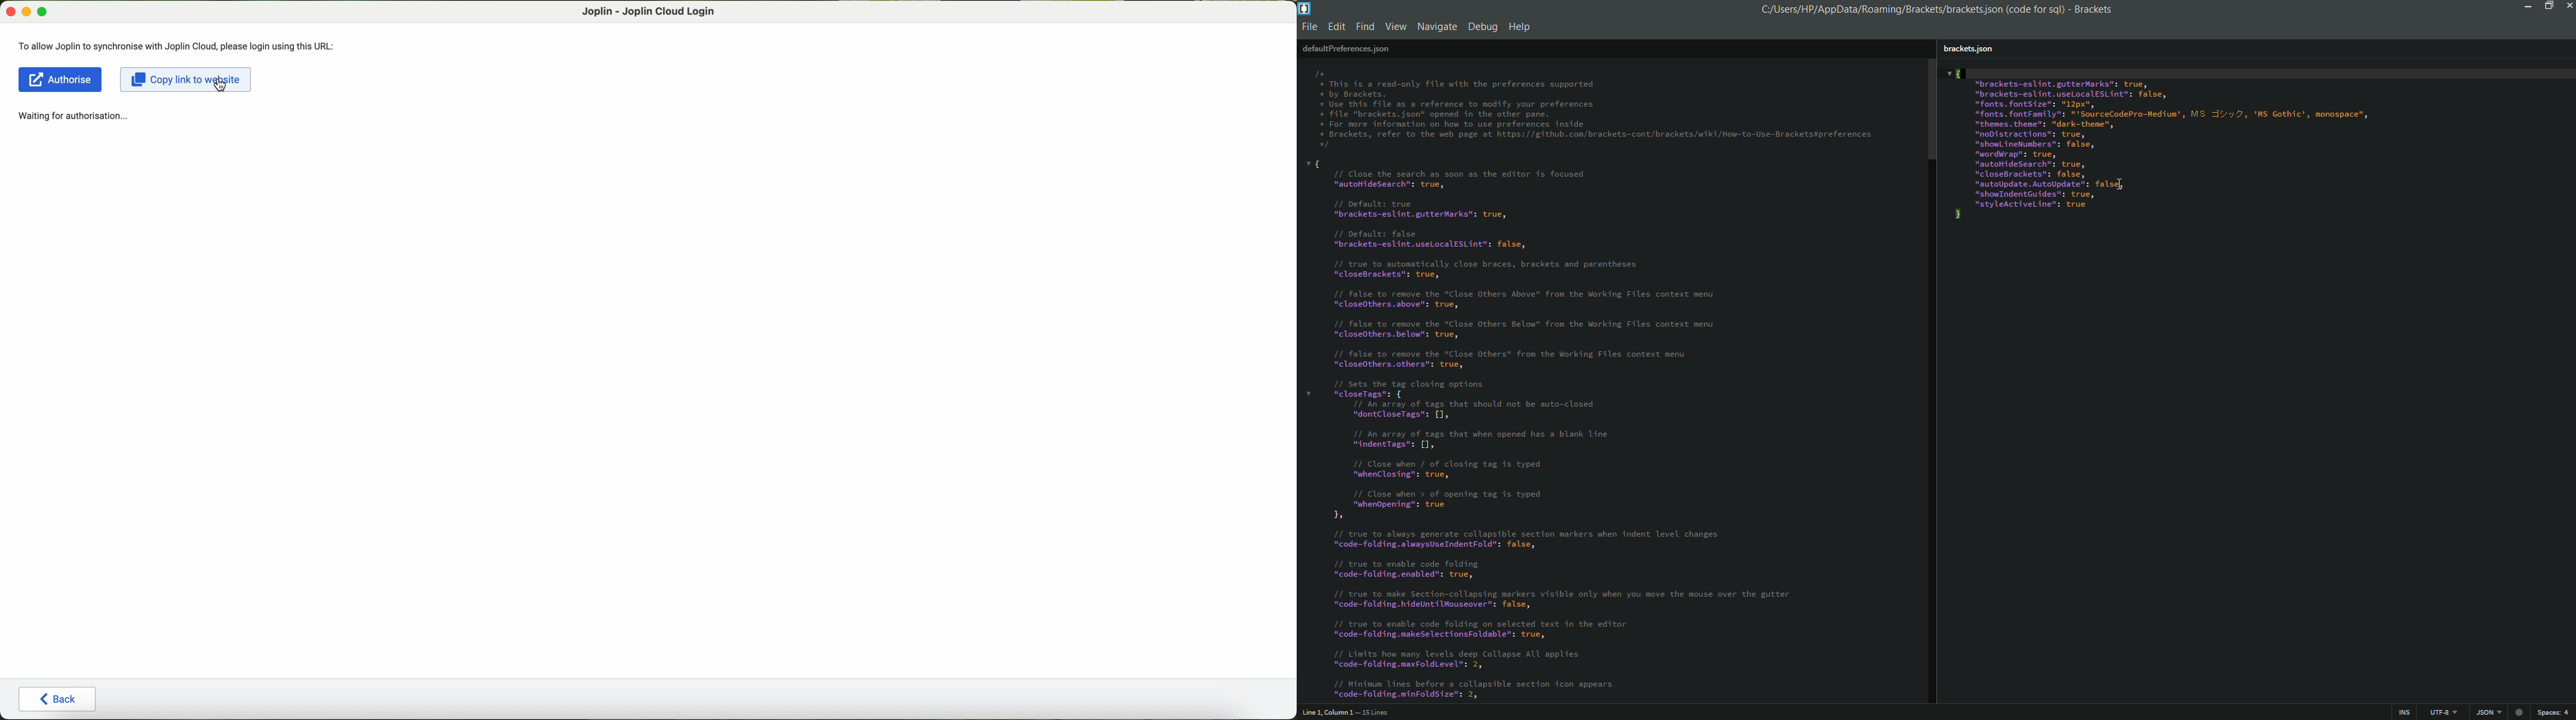 Image resolution: width=2576 pixels, height=728 pixels. Describe the element at coordinates (222, 86) in the screenshot. I see `cursor` at that location.